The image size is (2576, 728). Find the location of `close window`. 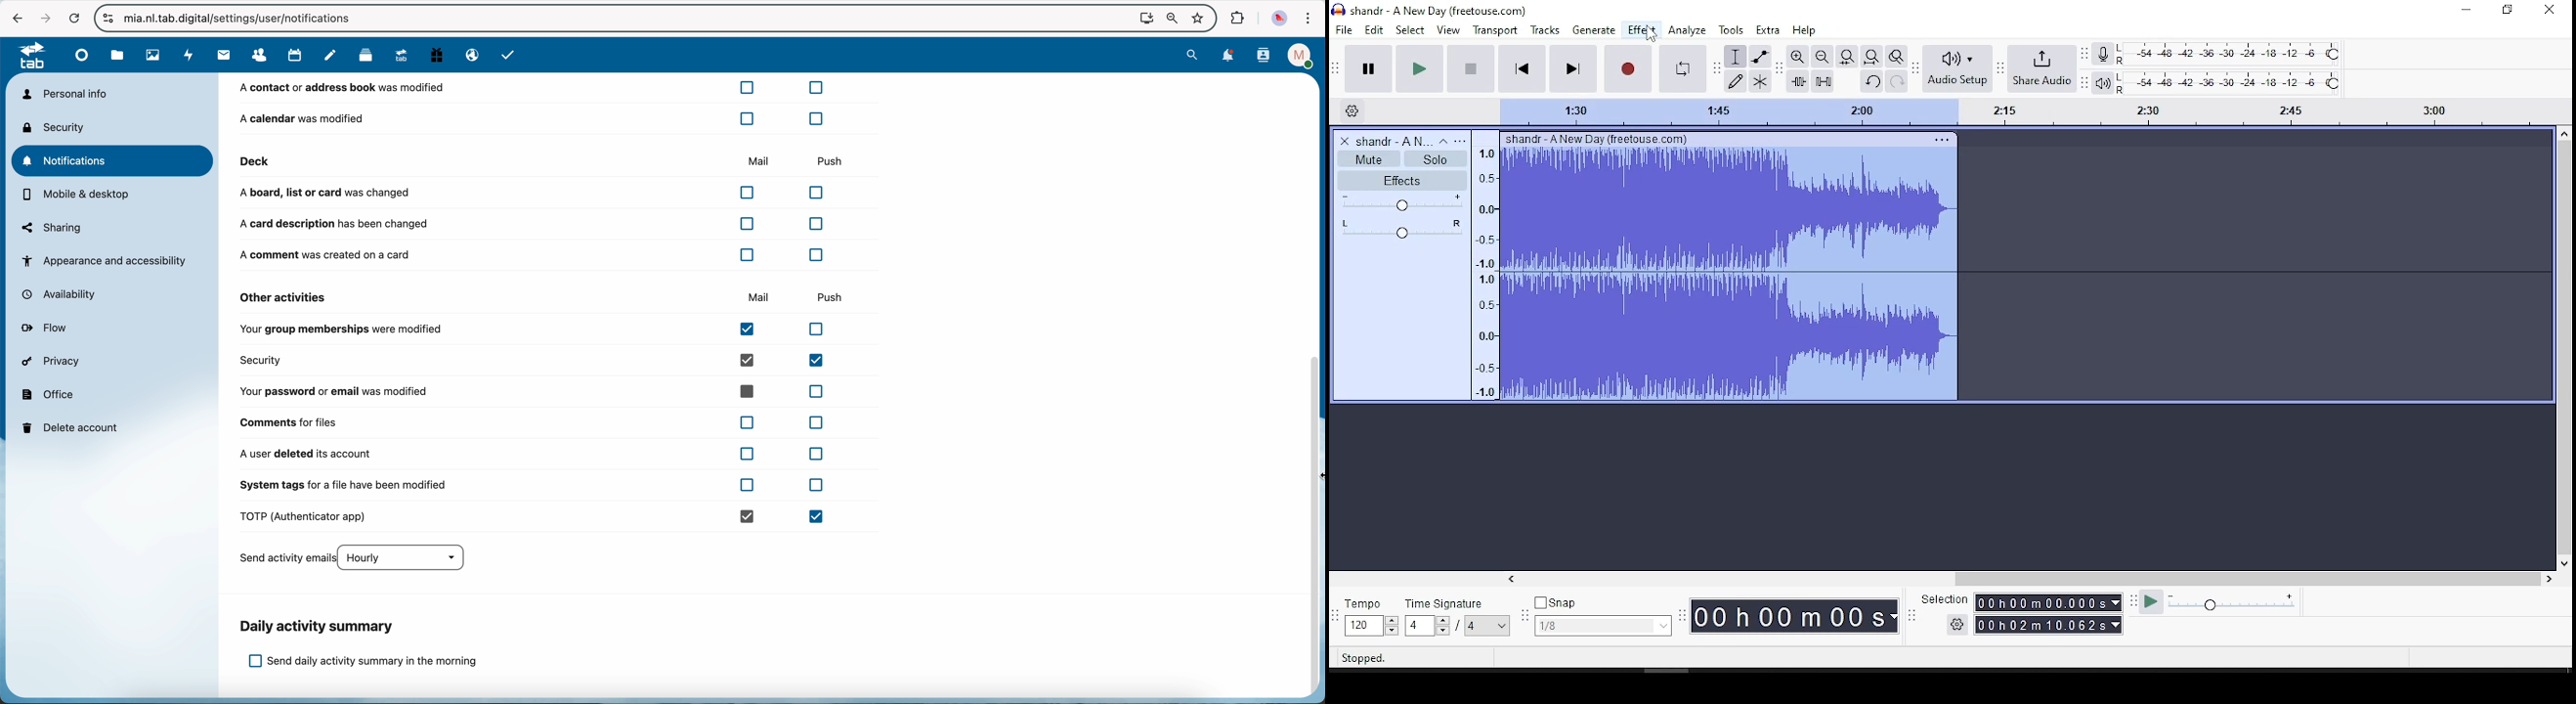

close window is located at coordinates (2552, 11).